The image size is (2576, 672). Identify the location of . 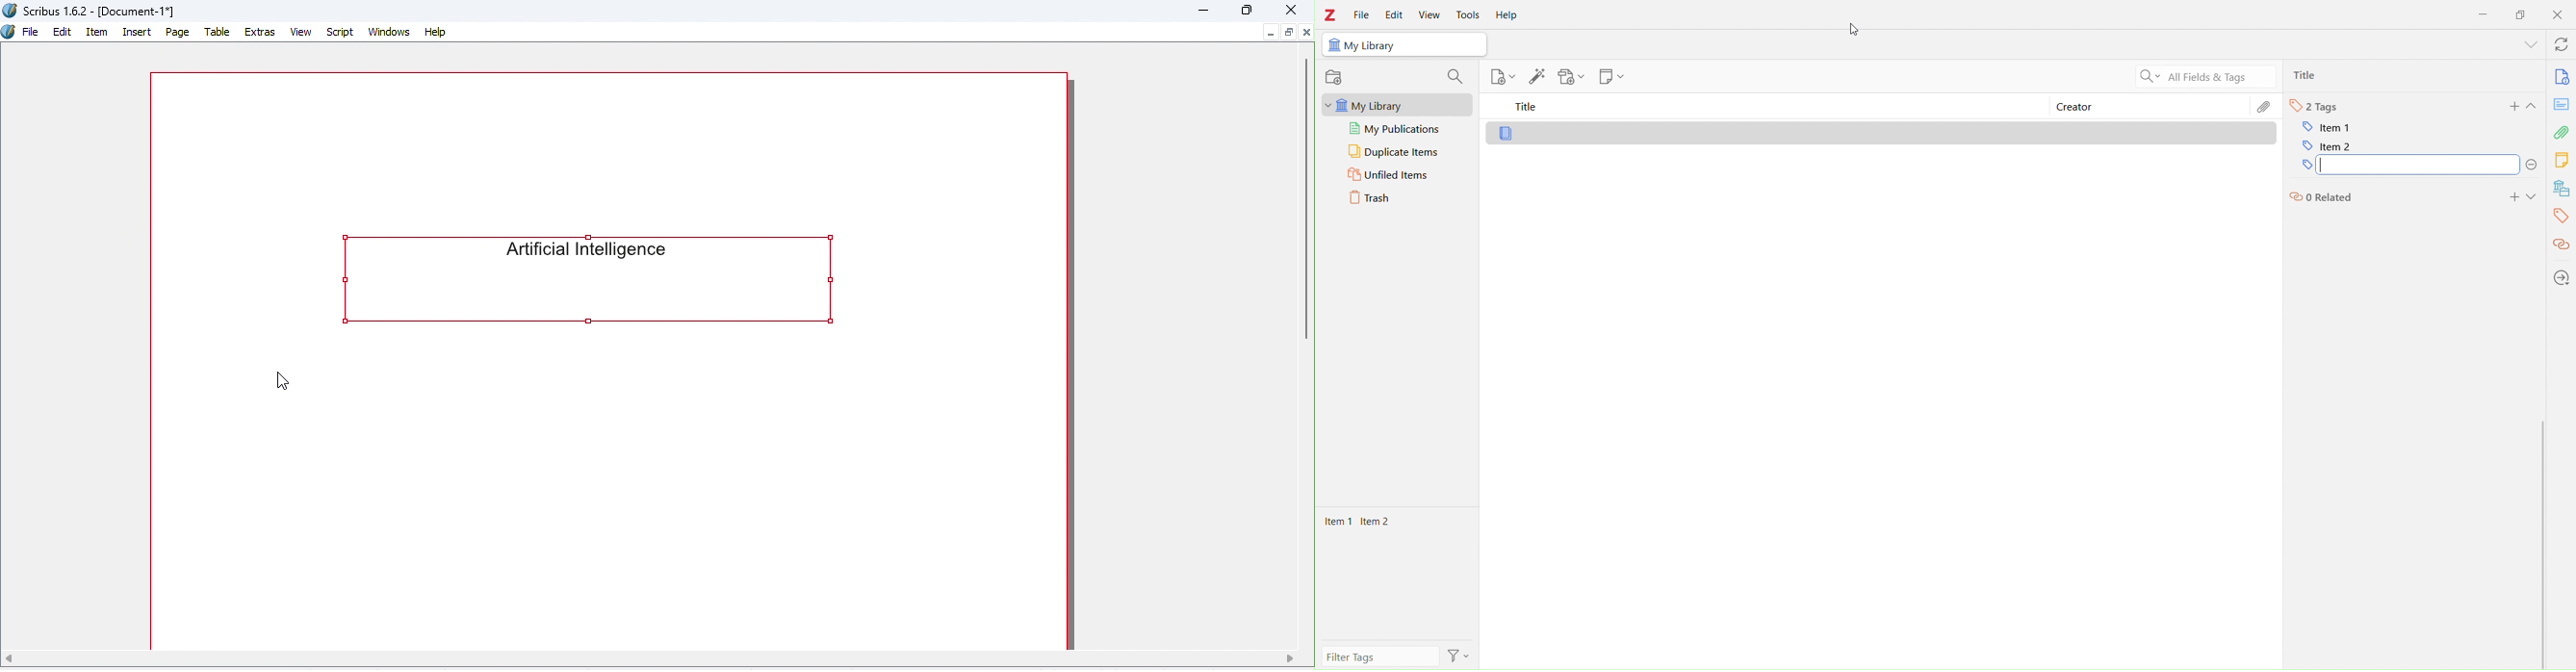
(2512, 107).